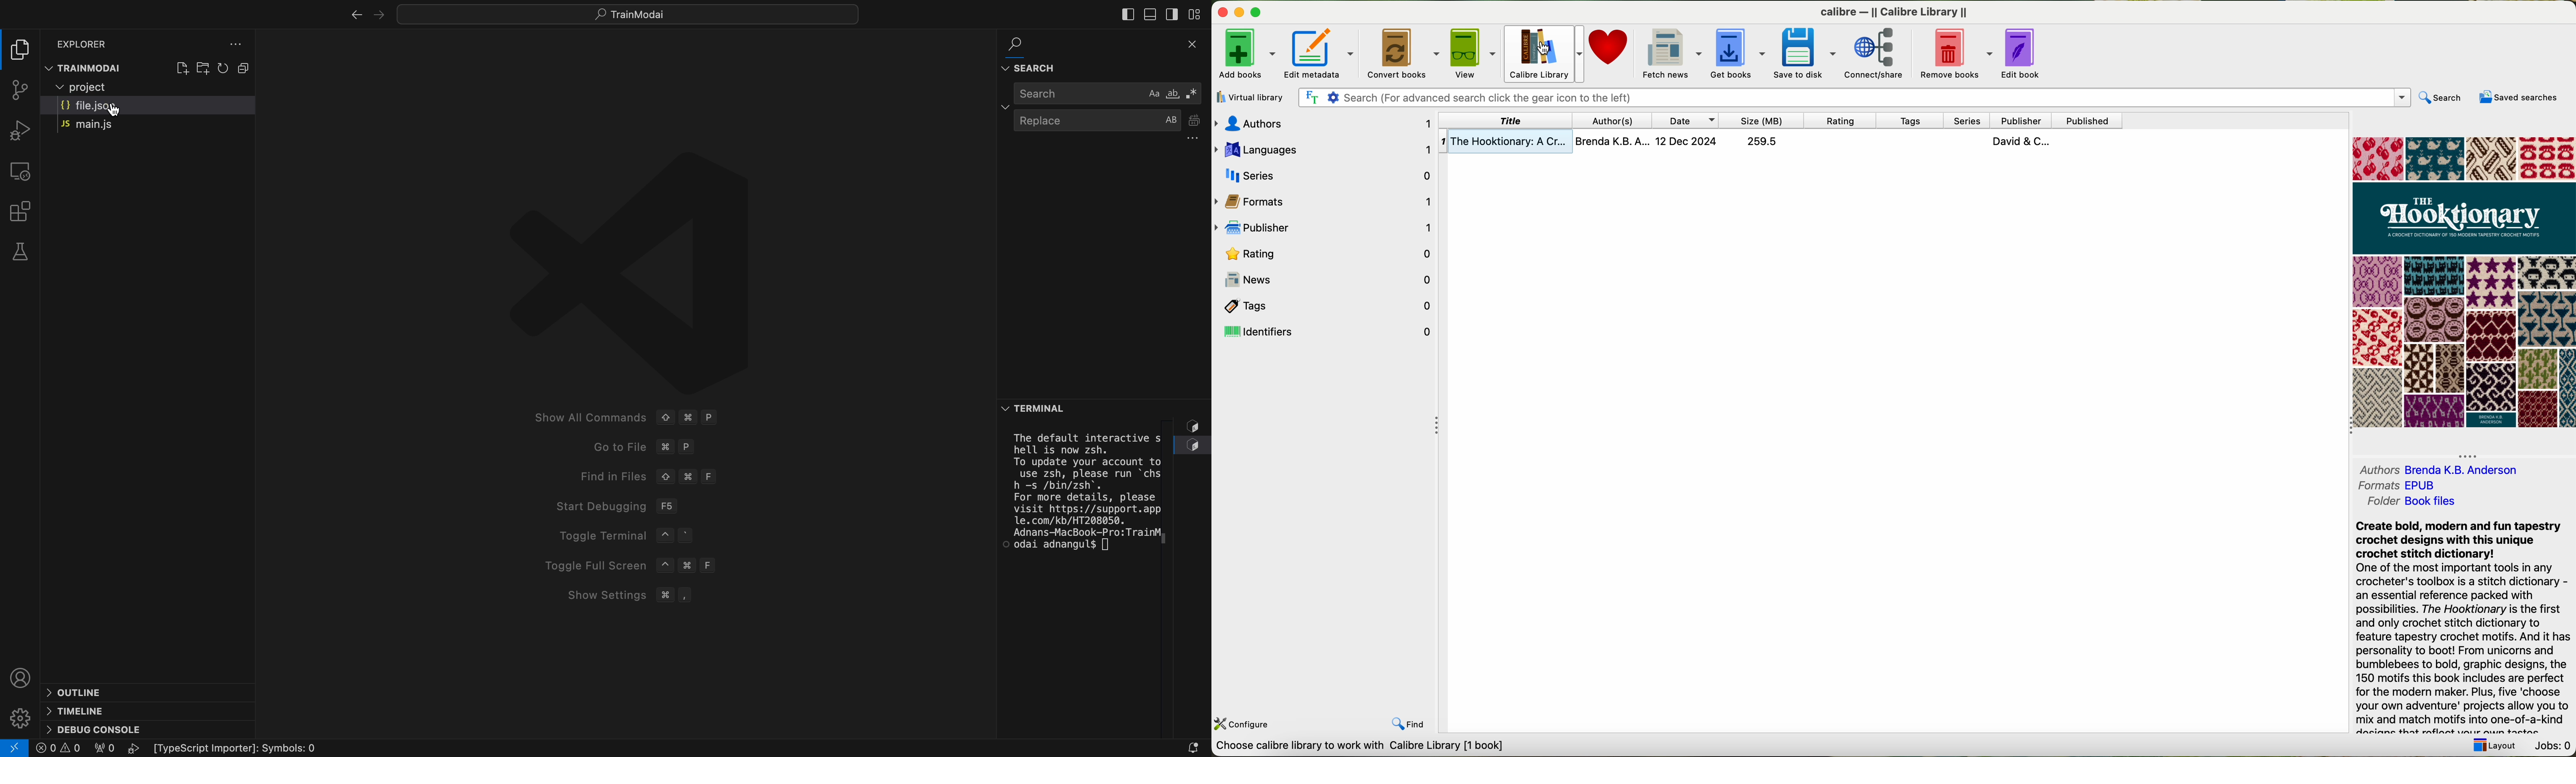  I want to click on add books, so click(1245, 54).